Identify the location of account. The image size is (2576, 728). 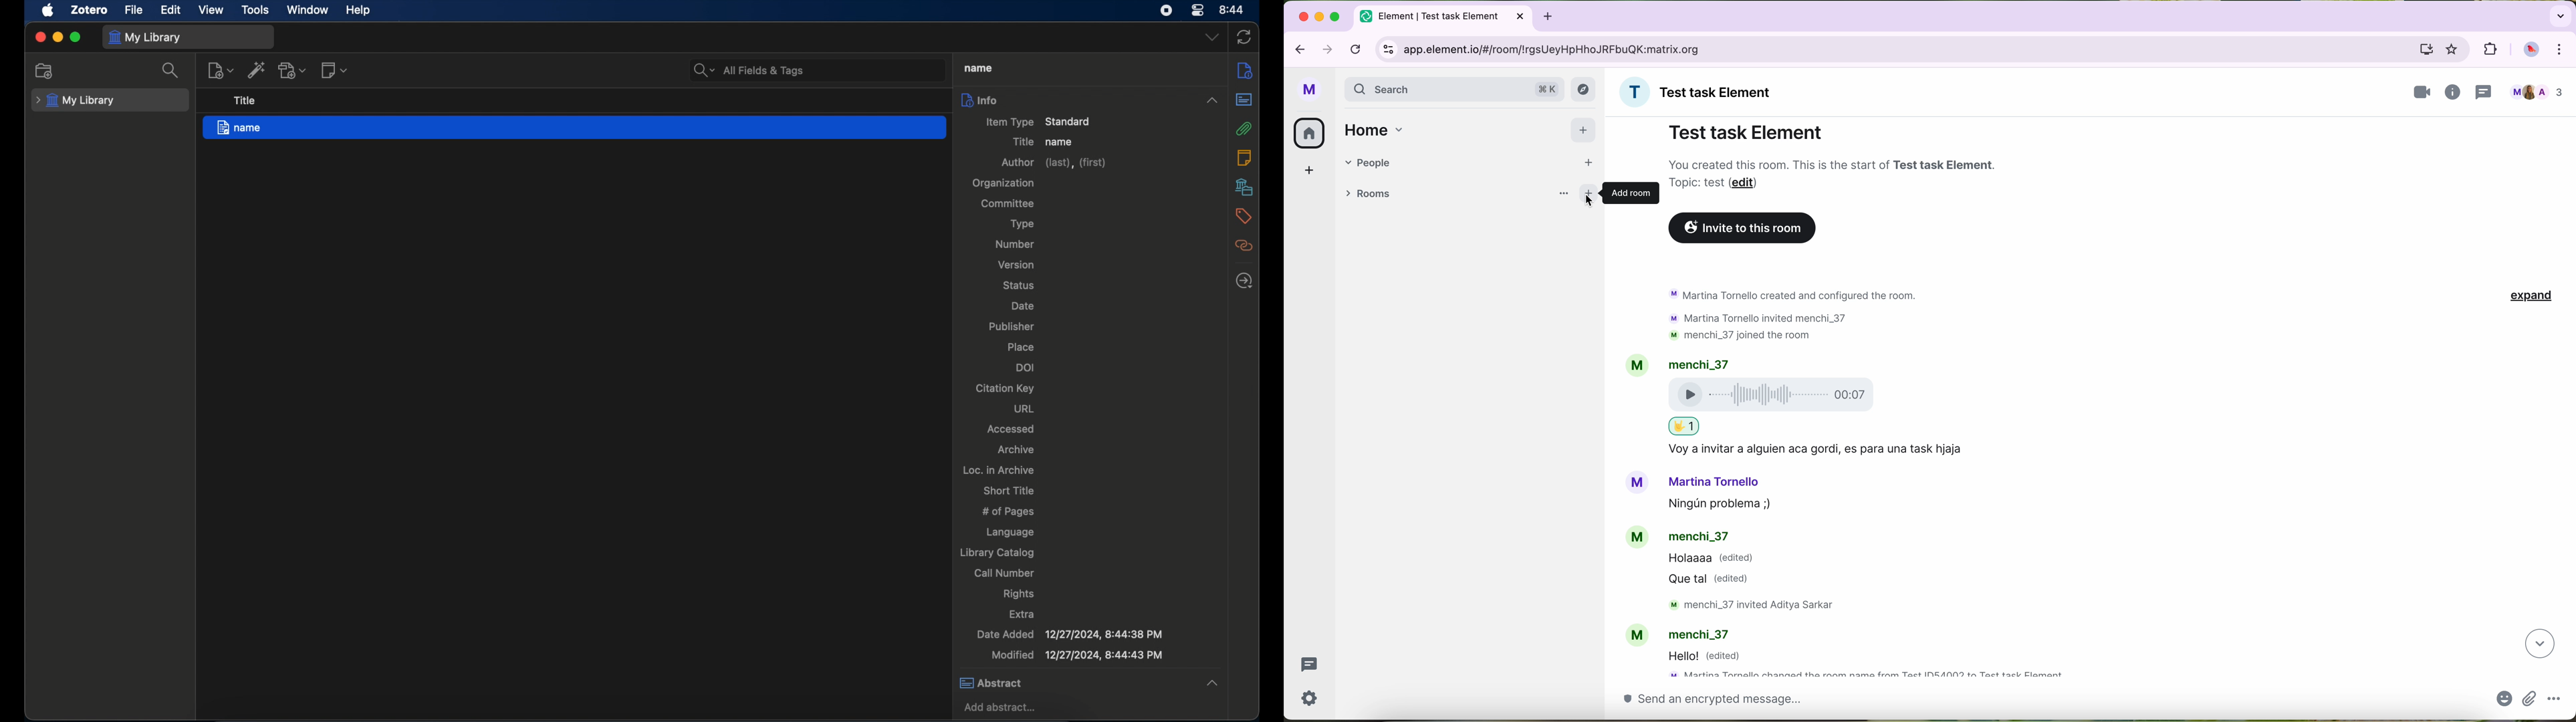
(1701, 482).